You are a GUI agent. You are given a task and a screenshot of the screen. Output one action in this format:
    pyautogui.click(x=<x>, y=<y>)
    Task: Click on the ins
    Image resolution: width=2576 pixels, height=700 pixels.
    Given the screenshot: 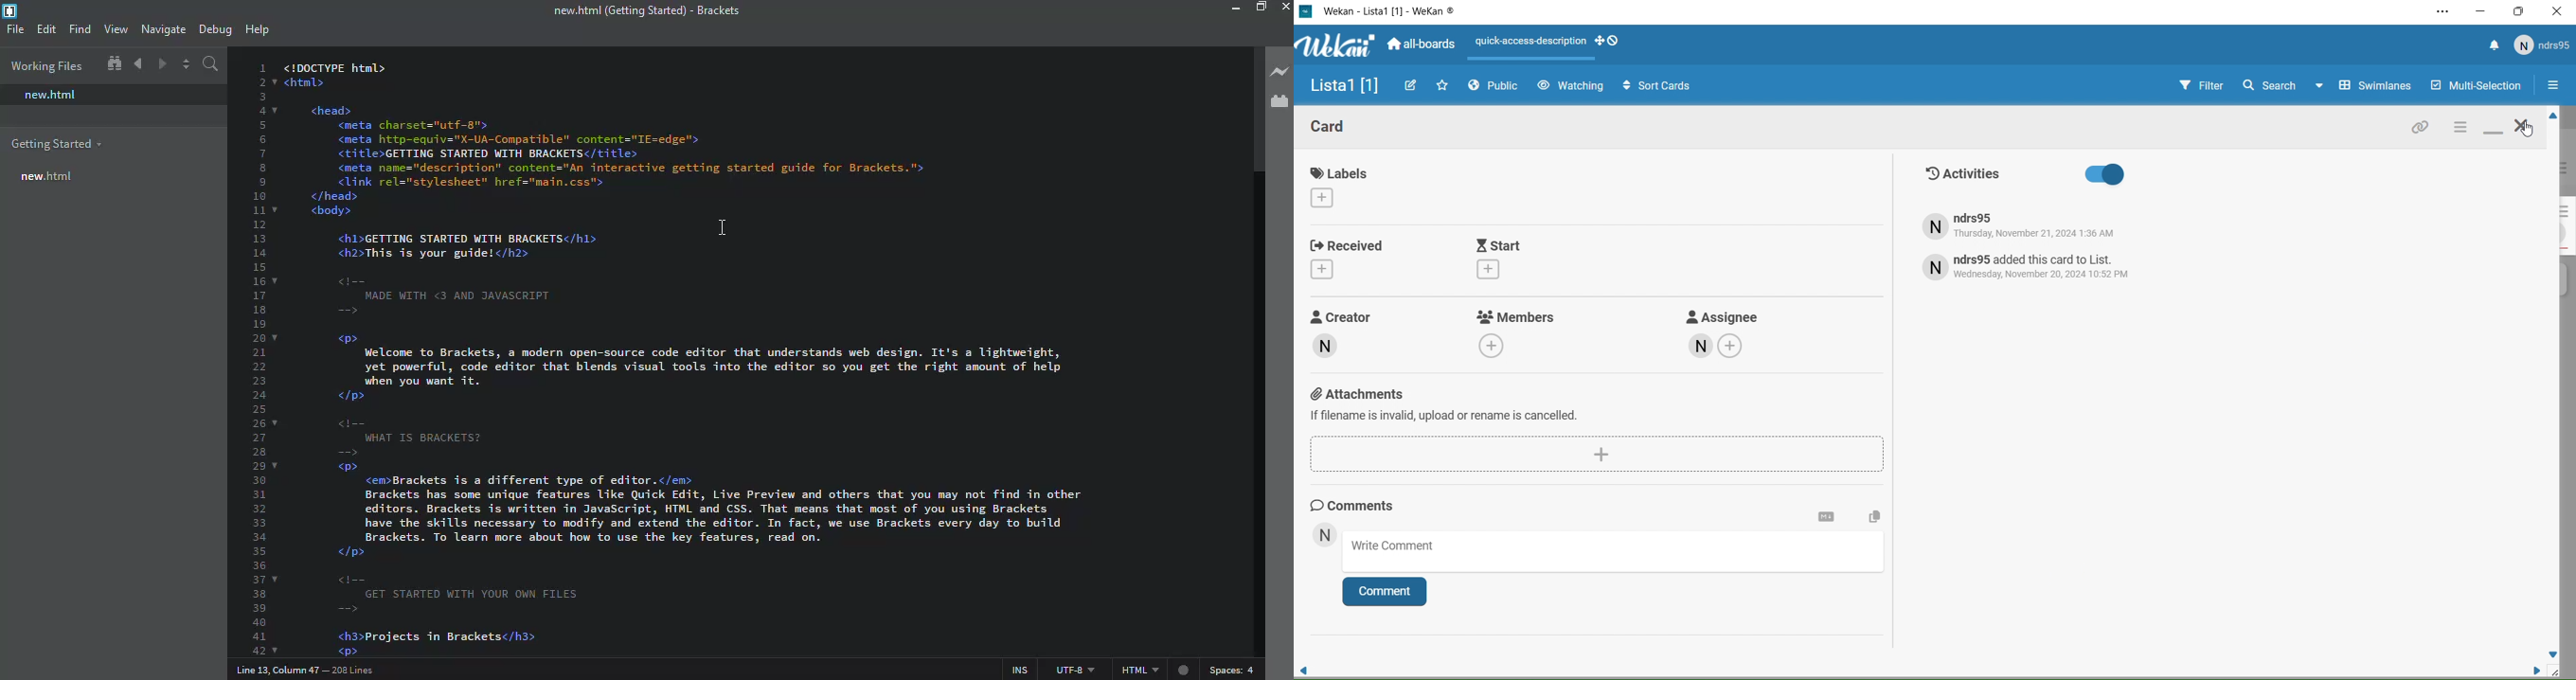 What is the action you would take?
    pyautogui.click(x=1016, y=669)
    